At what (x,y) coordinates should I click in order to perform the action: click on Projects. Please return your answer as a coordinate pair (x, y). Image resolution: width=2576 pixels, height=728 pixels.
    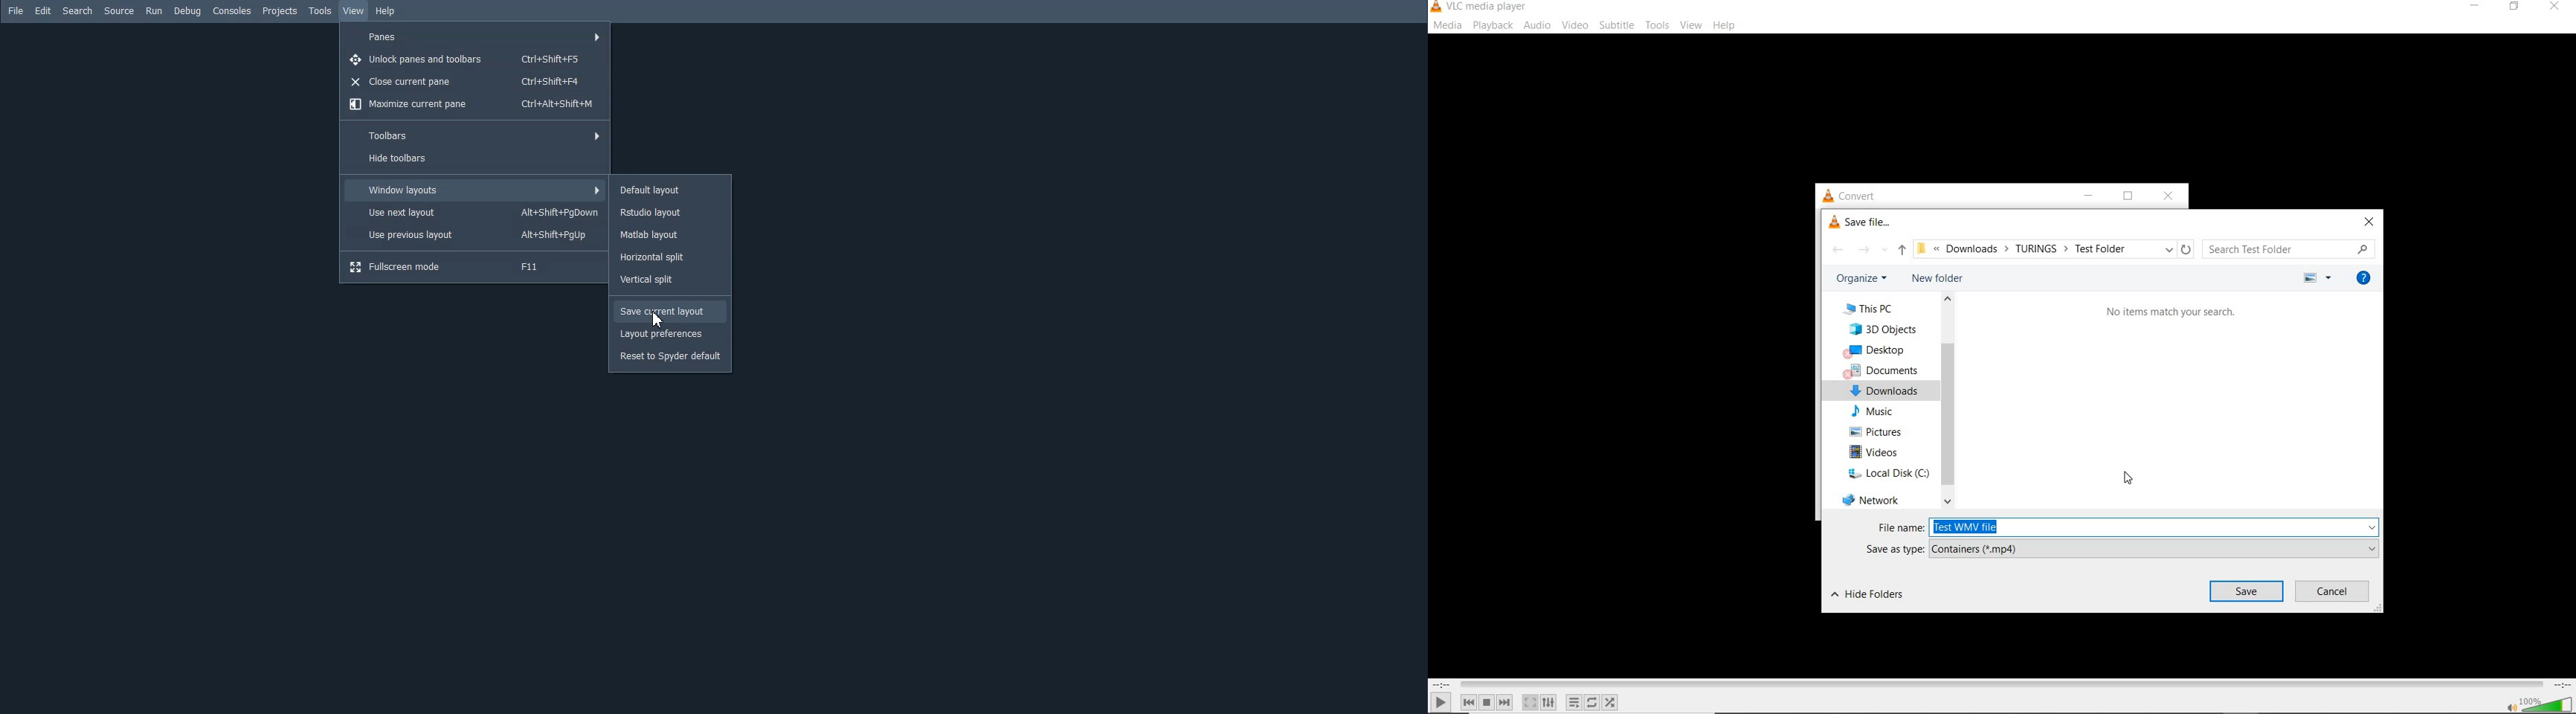
    Looking at the image, I should click on (280, 12).